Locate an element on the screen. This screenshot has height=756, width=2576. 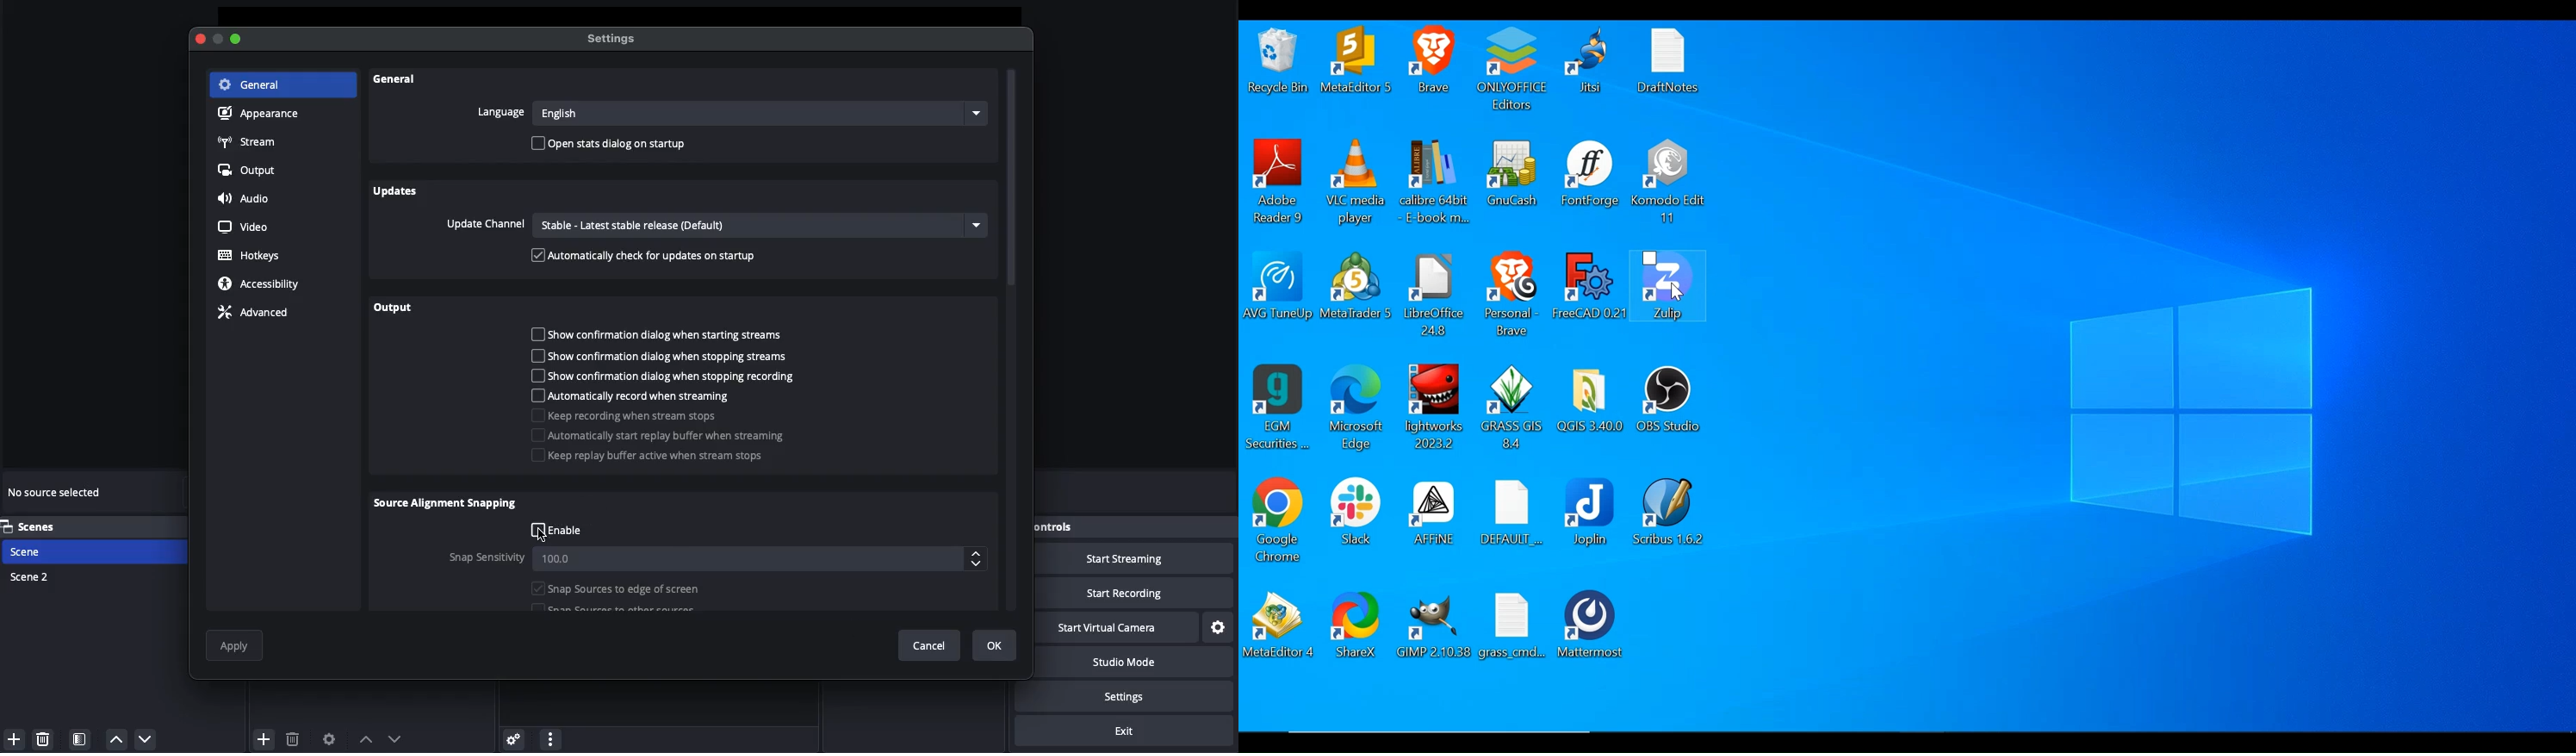
VLC media player is located at coordinates (1357, 180).